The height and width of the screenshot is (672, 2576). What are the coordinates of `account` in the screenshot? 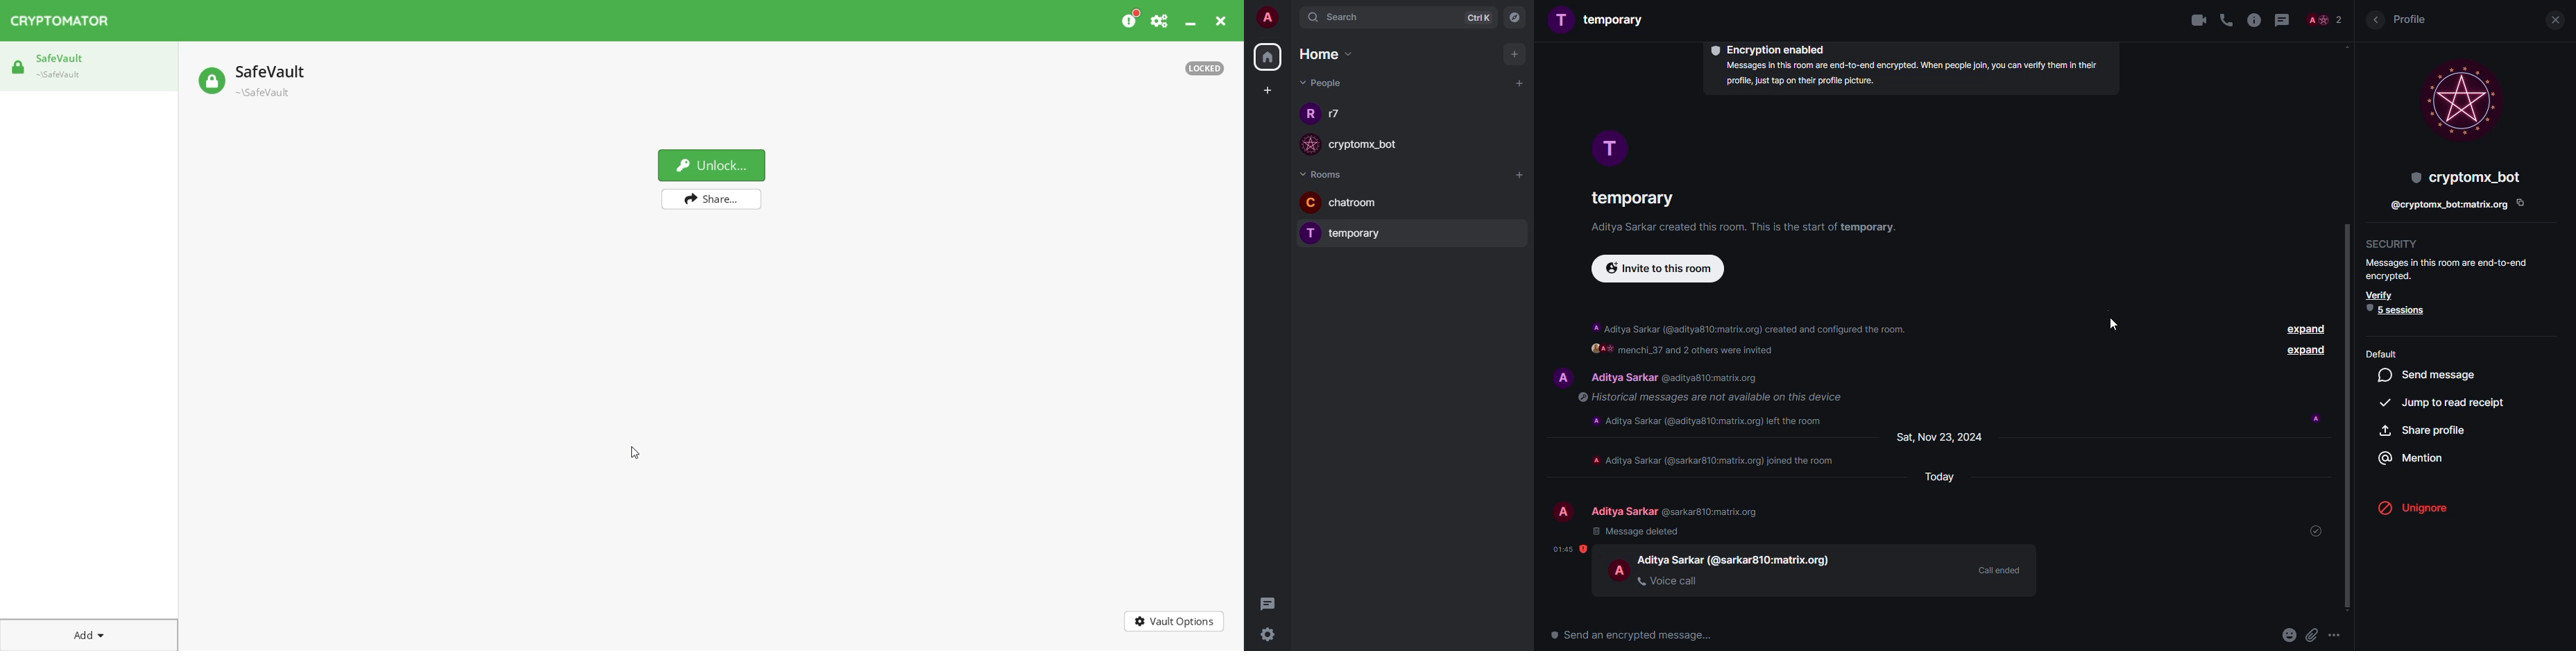 It's located at (1269, 19).